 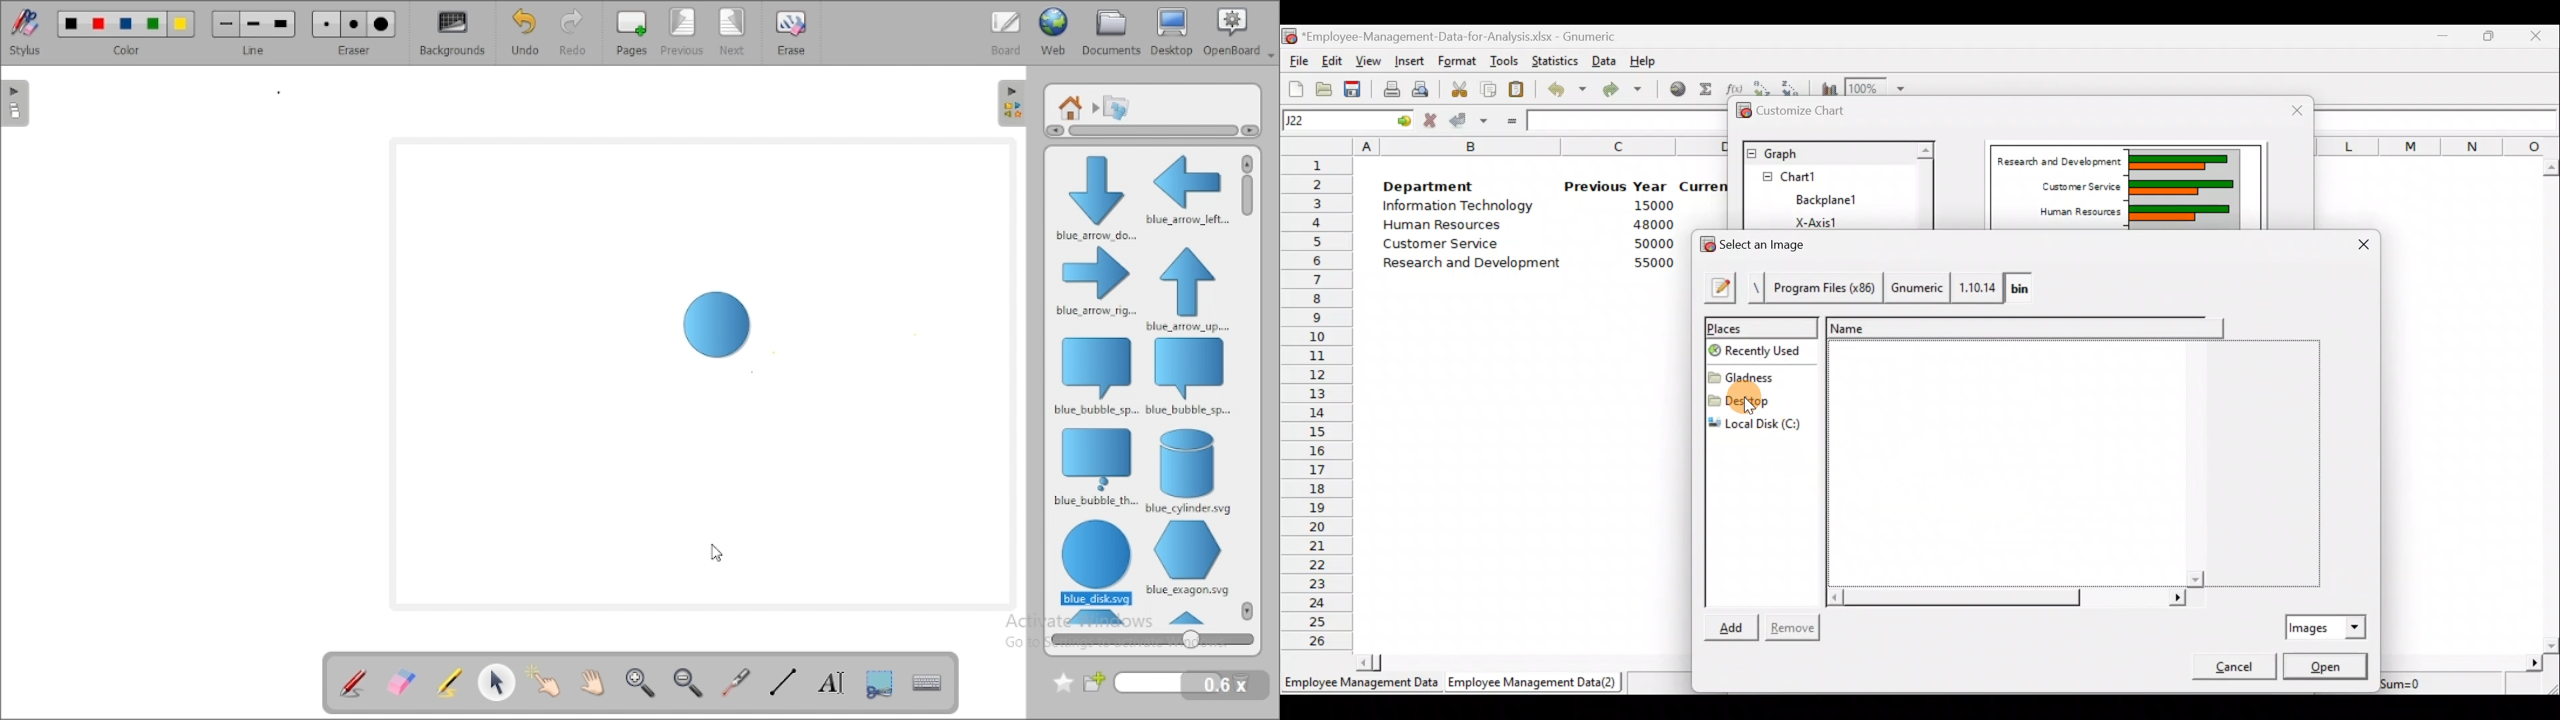 I want to click on 50000, so click(x=1651, y=243).